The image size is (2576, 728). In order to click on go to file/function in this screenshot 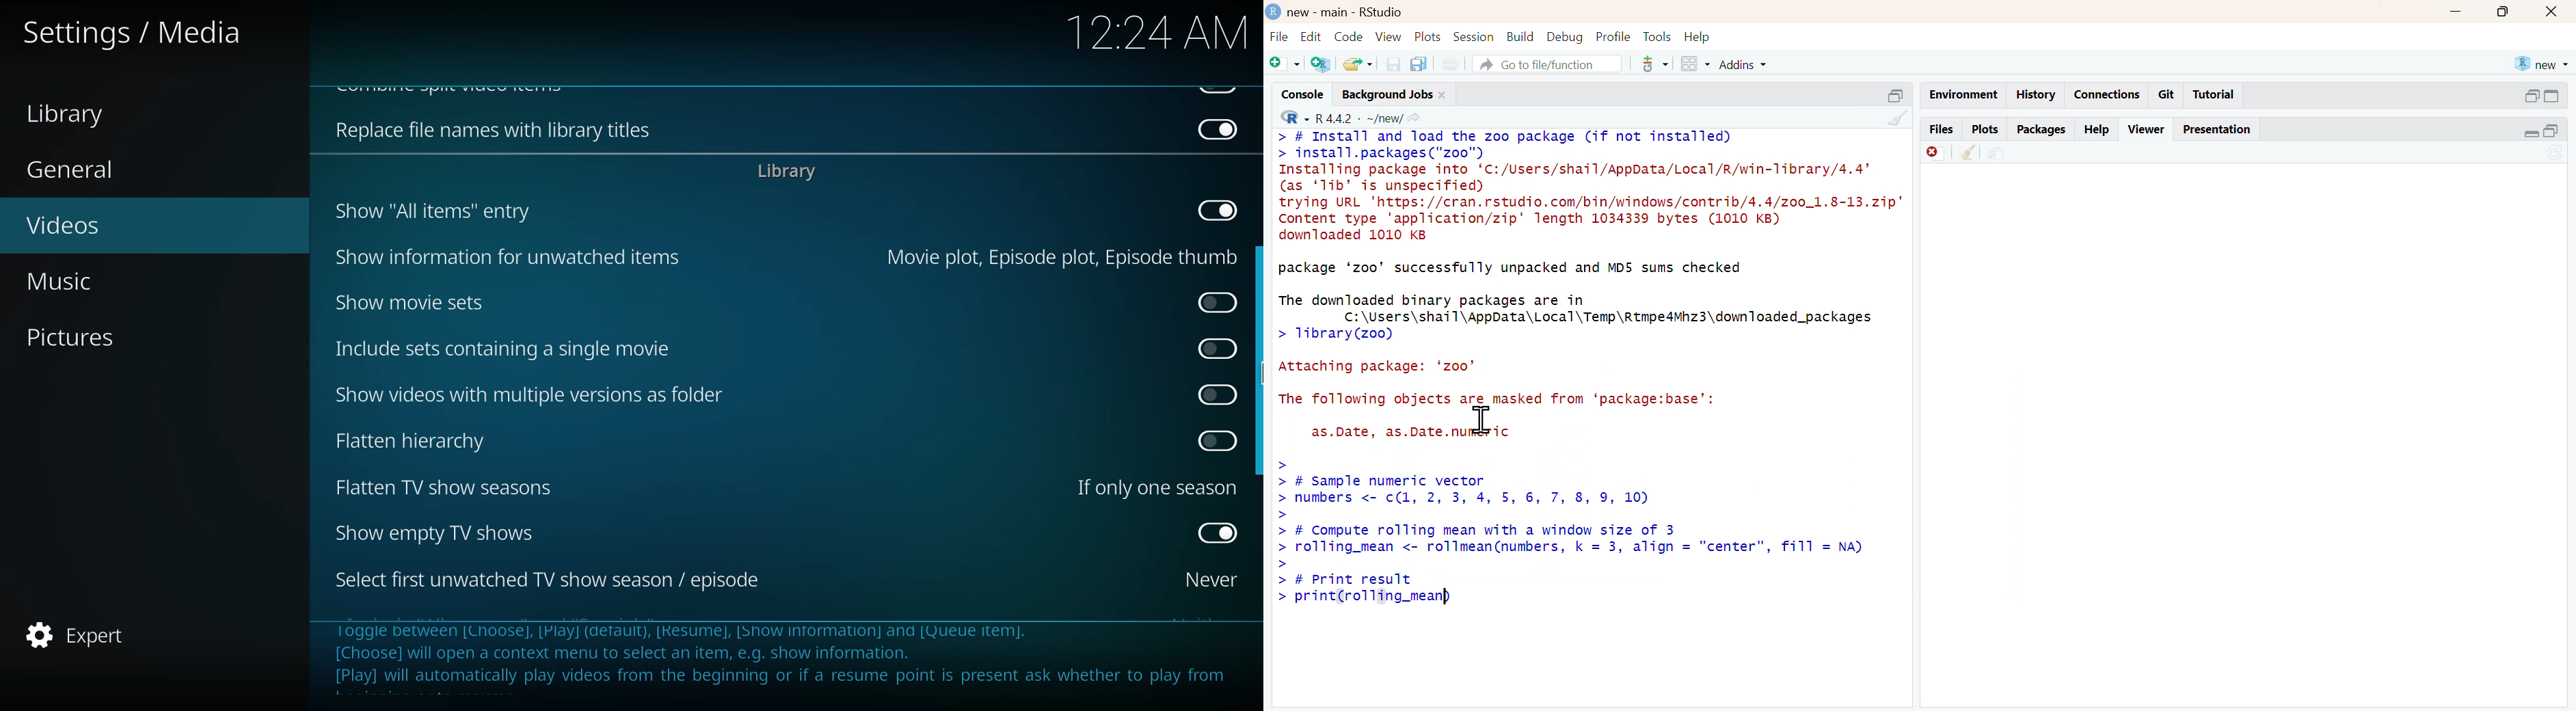, I will do `click(1546, 64)`.